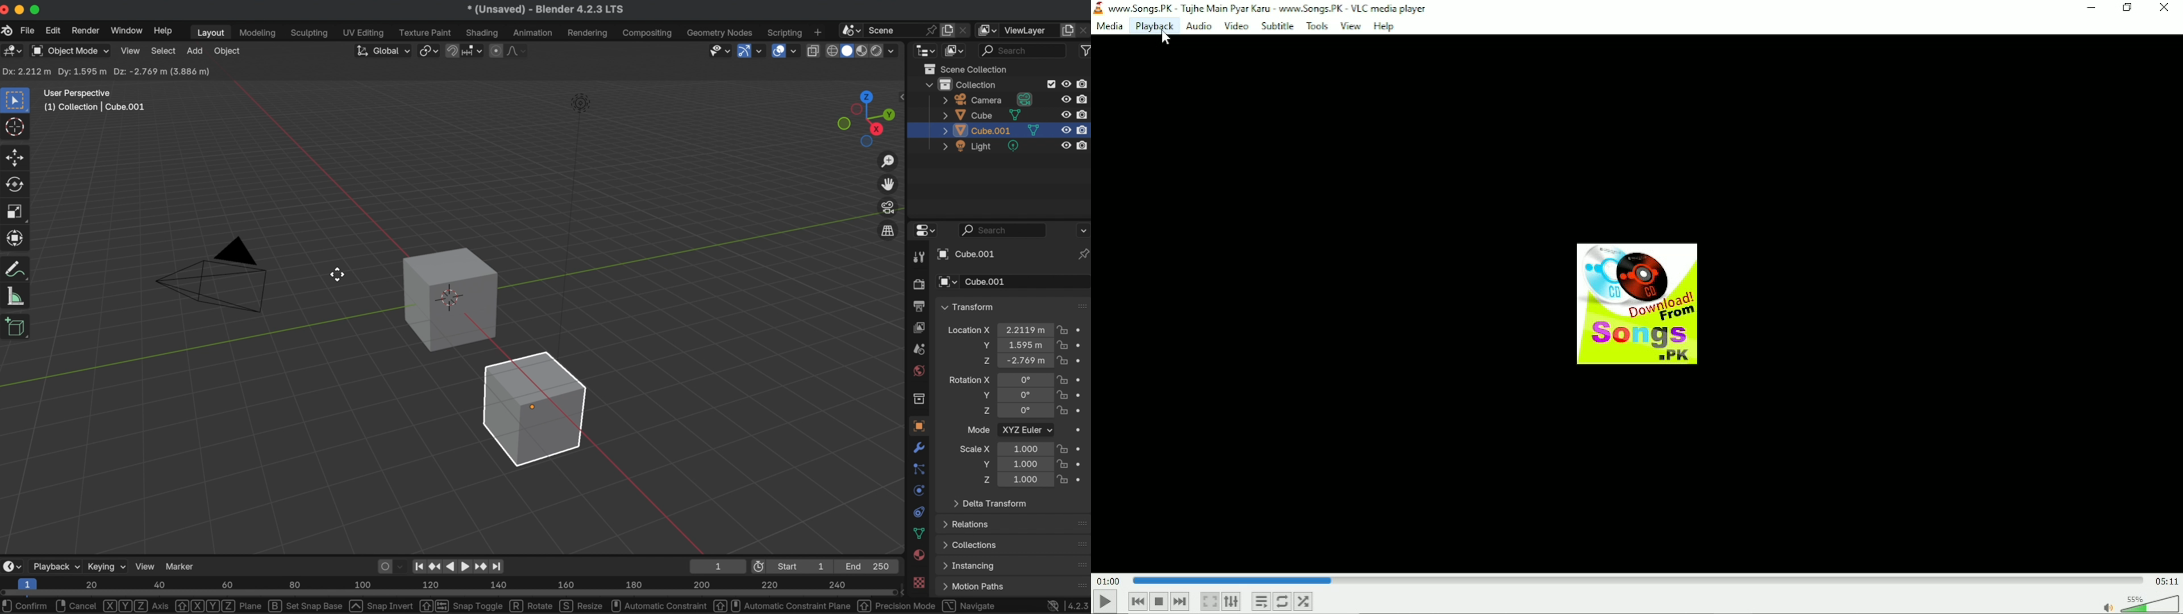  What do you see at coordinates (1067, 98) in the screenshot?
I see `hide in viewport` at bounding box center [1067, 98].